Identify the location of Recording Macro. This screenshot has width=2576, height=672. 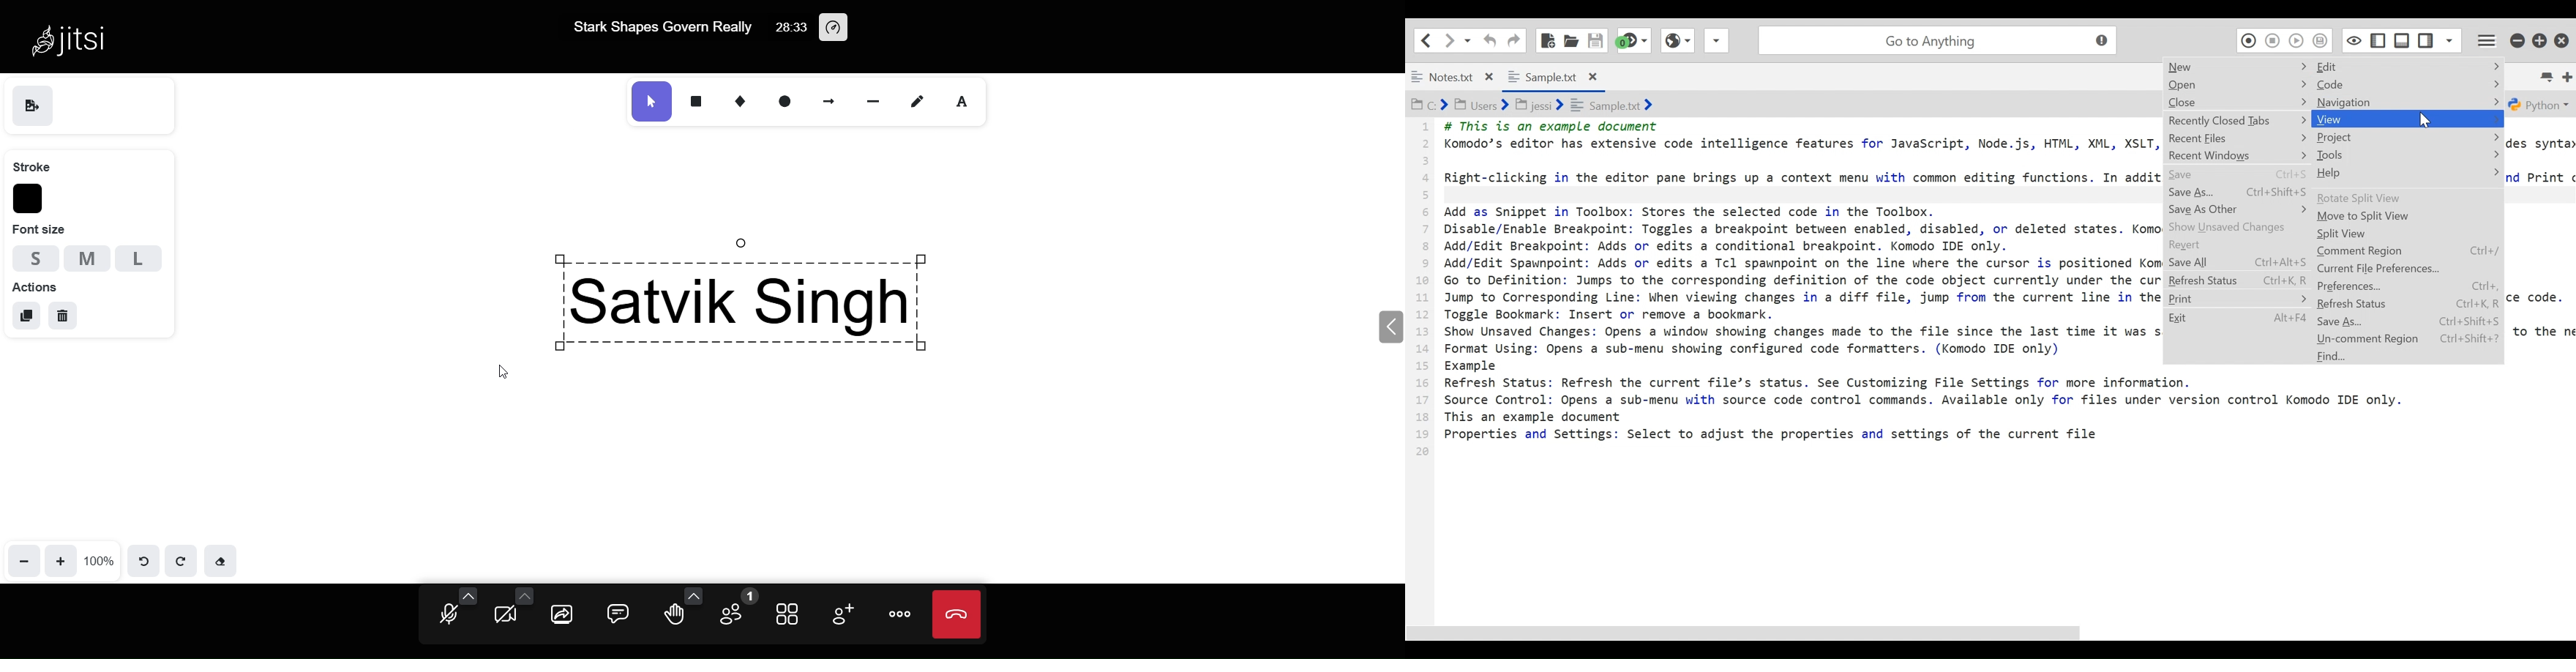
(2247, 40).